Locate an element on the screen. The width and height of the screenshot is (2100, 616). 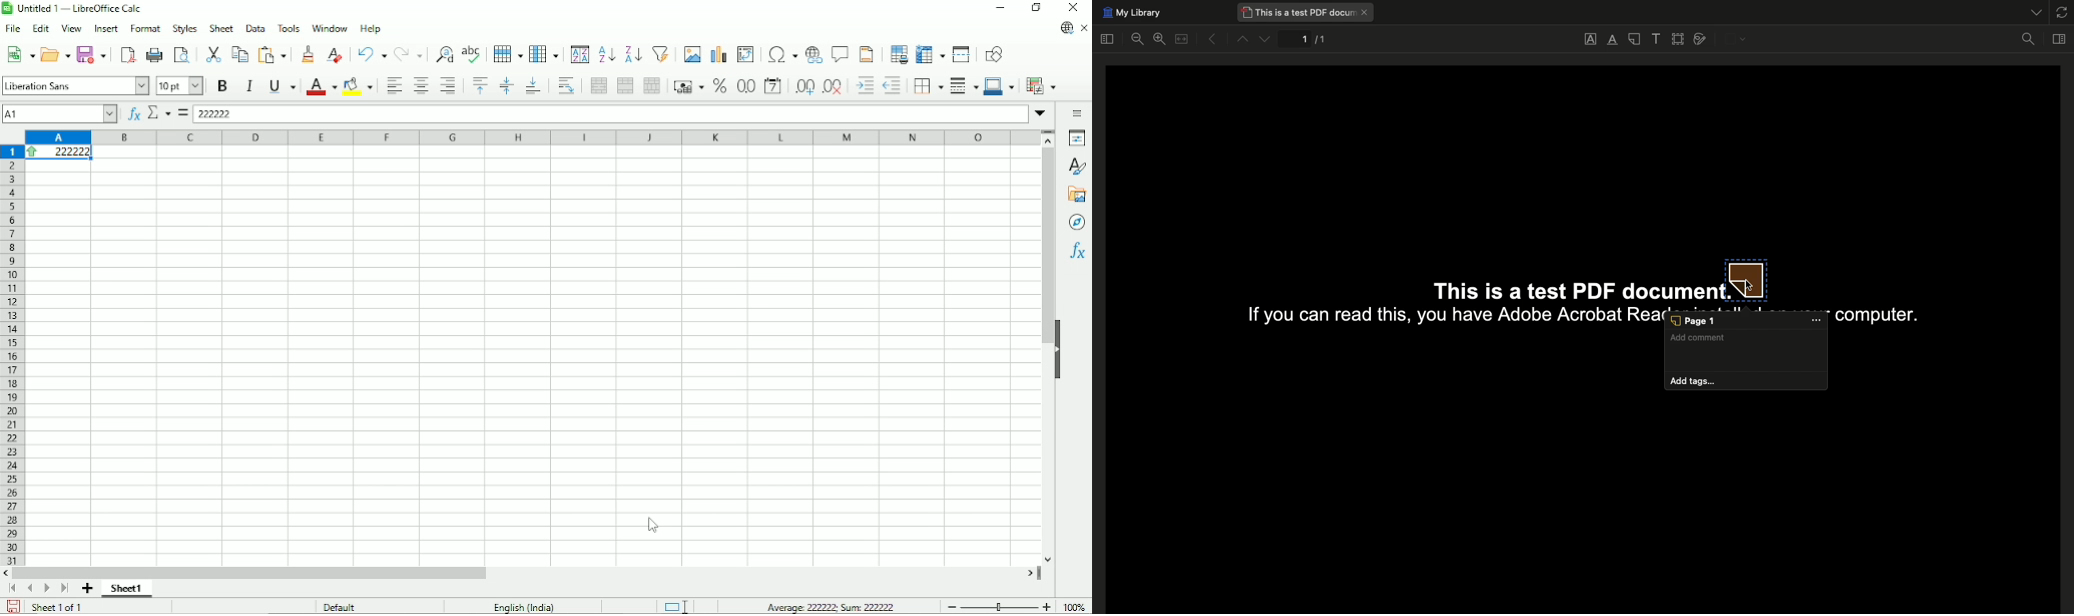
Scroll to first page is located at coordinates (13, 589).